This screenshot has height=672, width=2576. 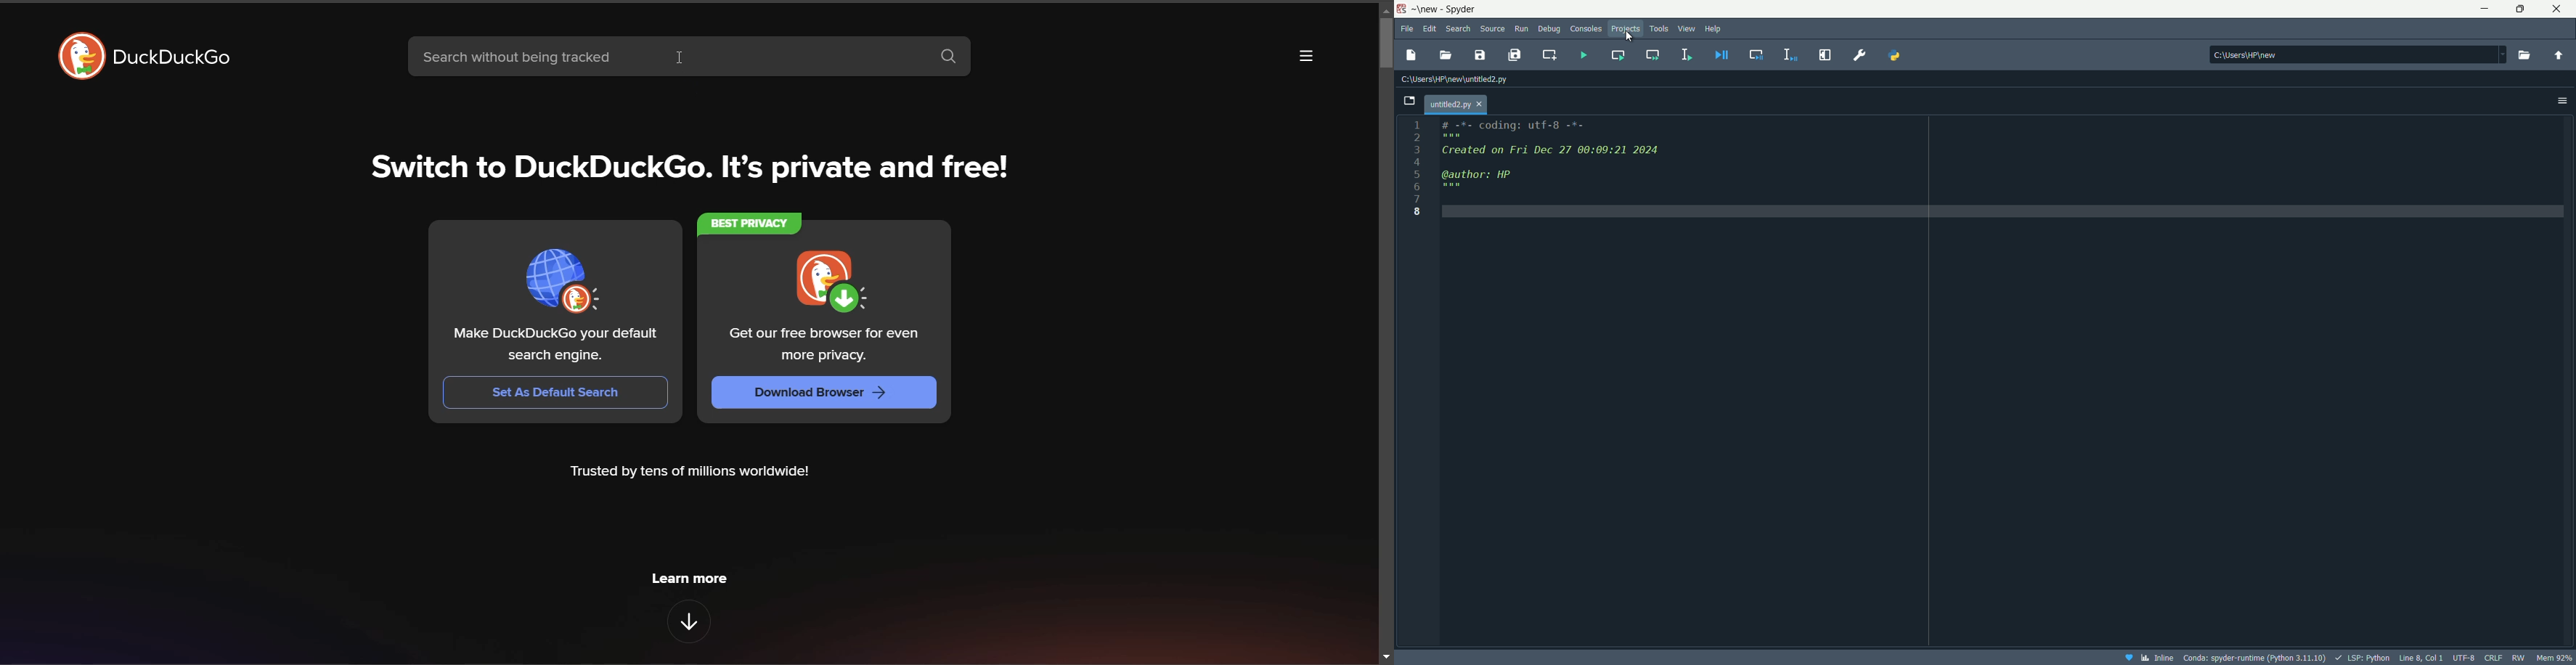 I want to click on Edit, so click(x=1431, y=27).